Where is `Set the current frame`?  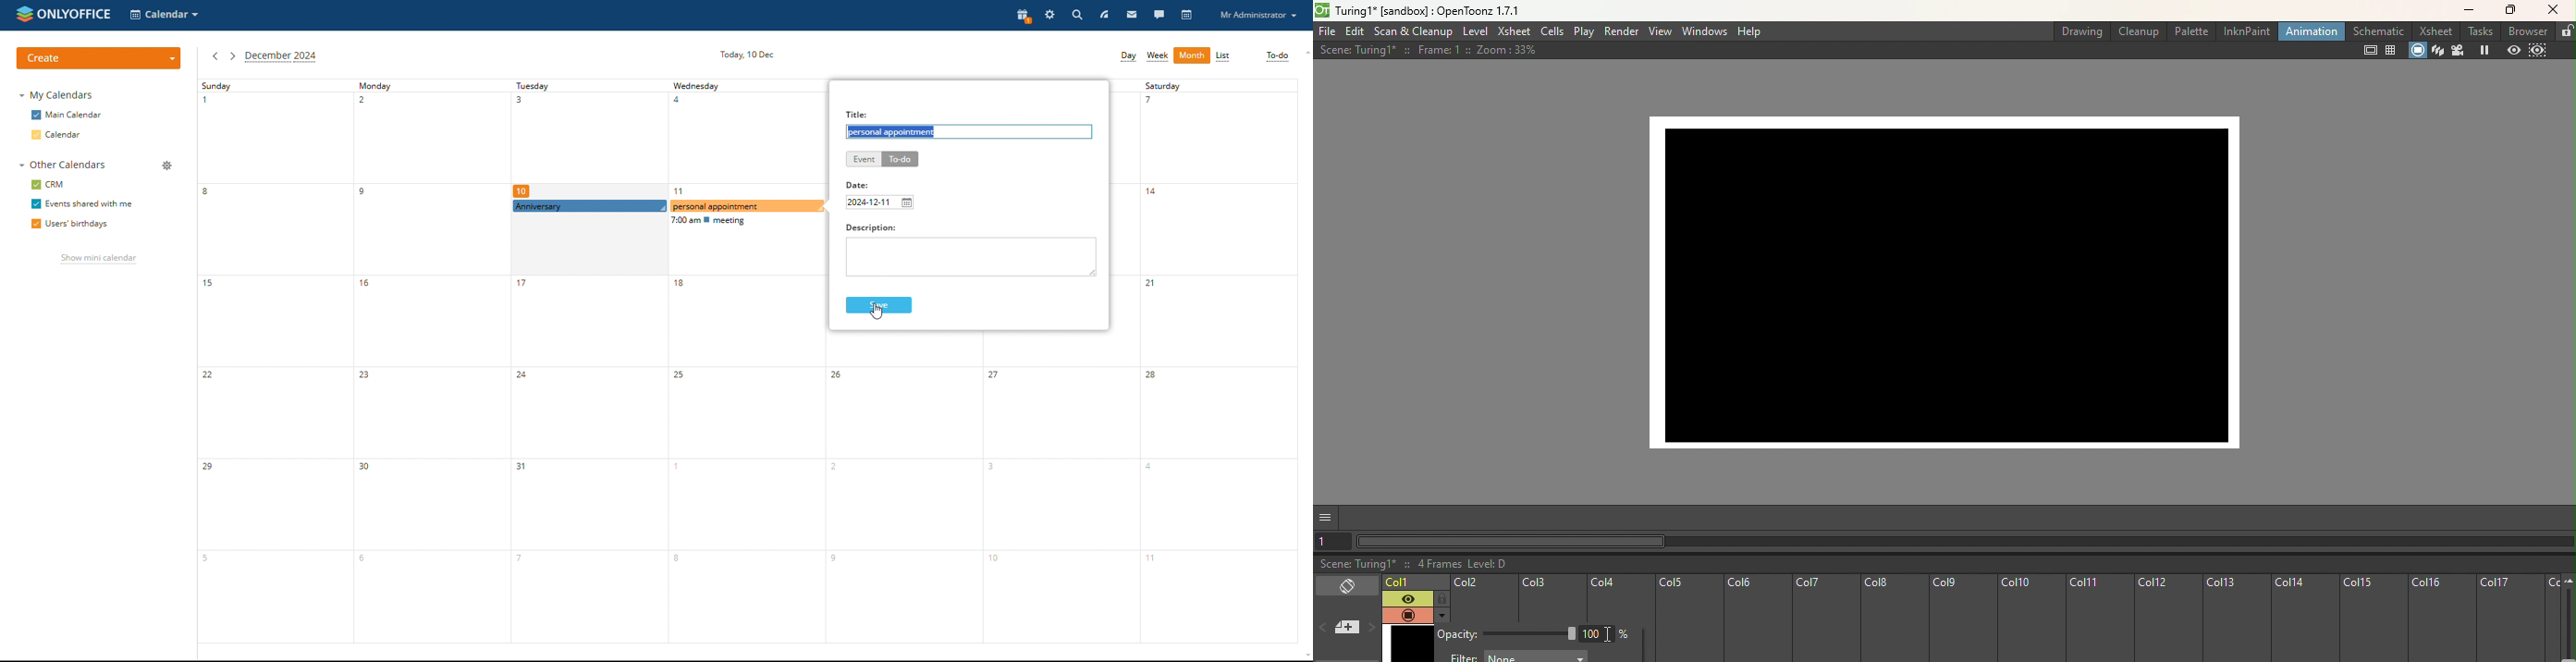
Set the current frame is located at coordinates (1335, 541).